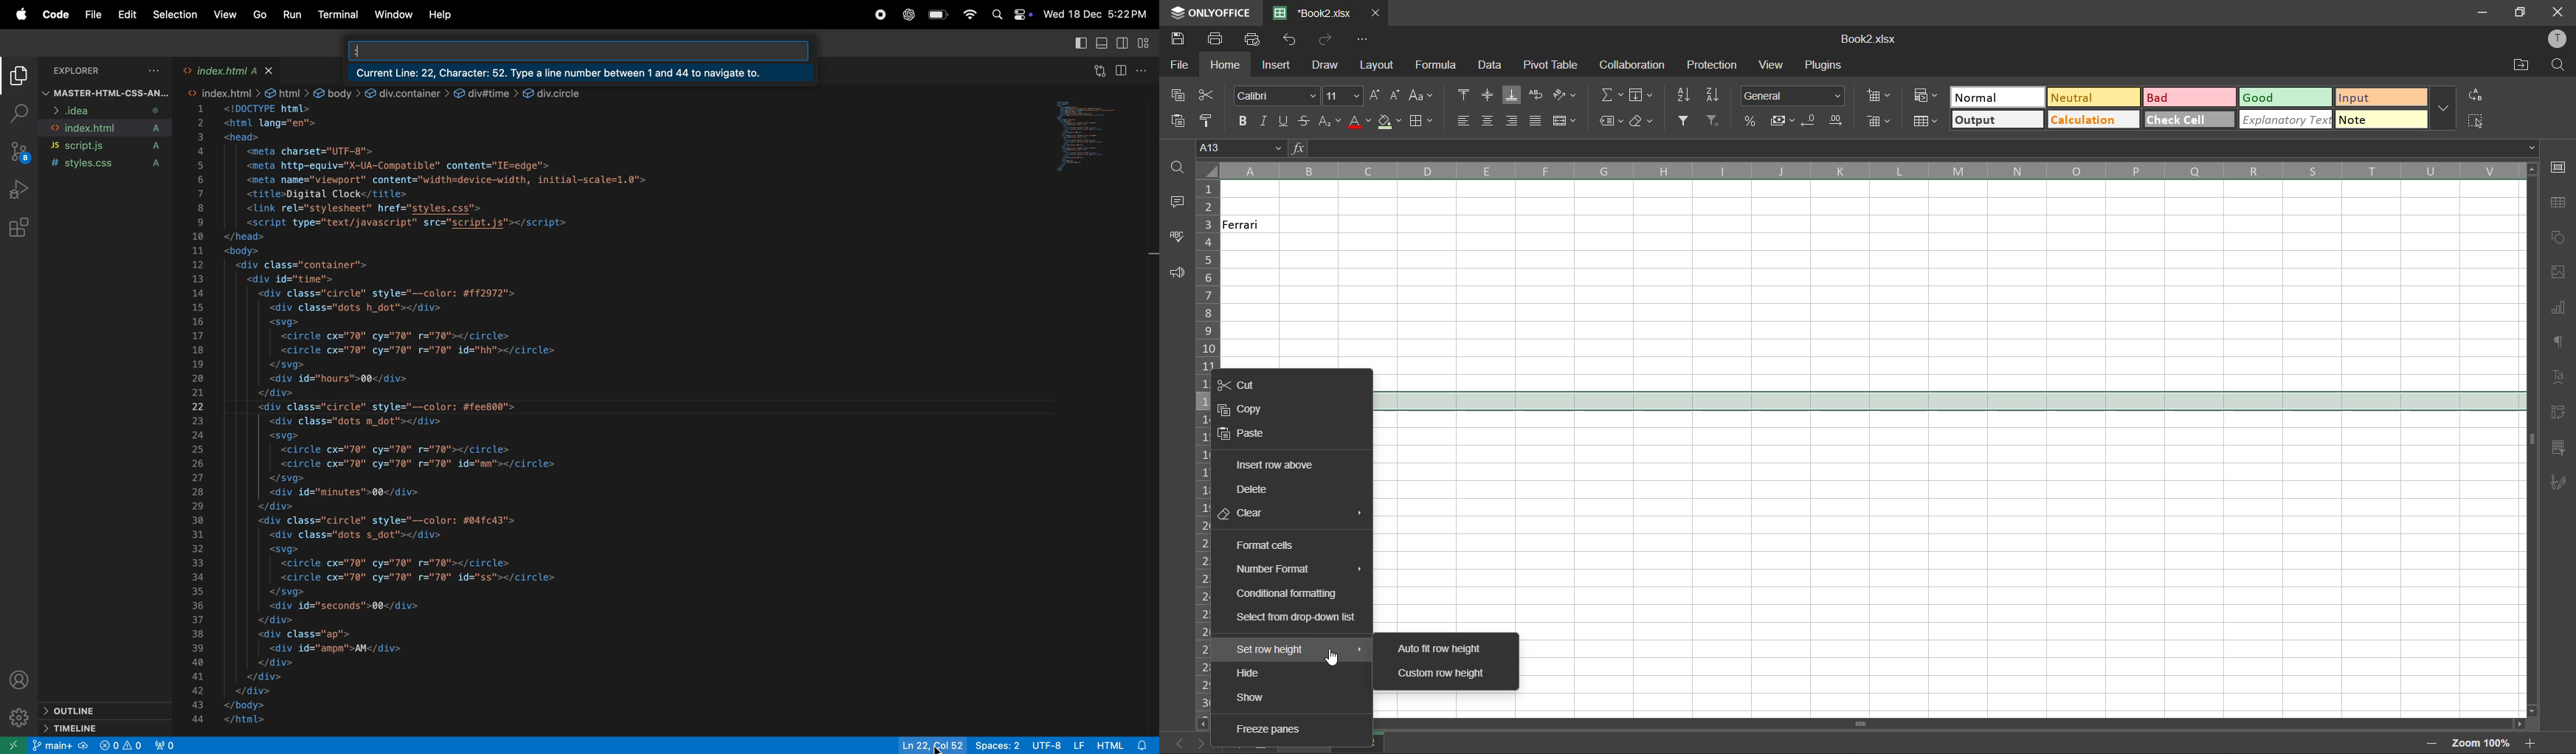 This screenshot has height=756, width=2576. What do you see at coordinates (562, 91) in the screenshot?
I see `link` at bounding box center [562, 91].